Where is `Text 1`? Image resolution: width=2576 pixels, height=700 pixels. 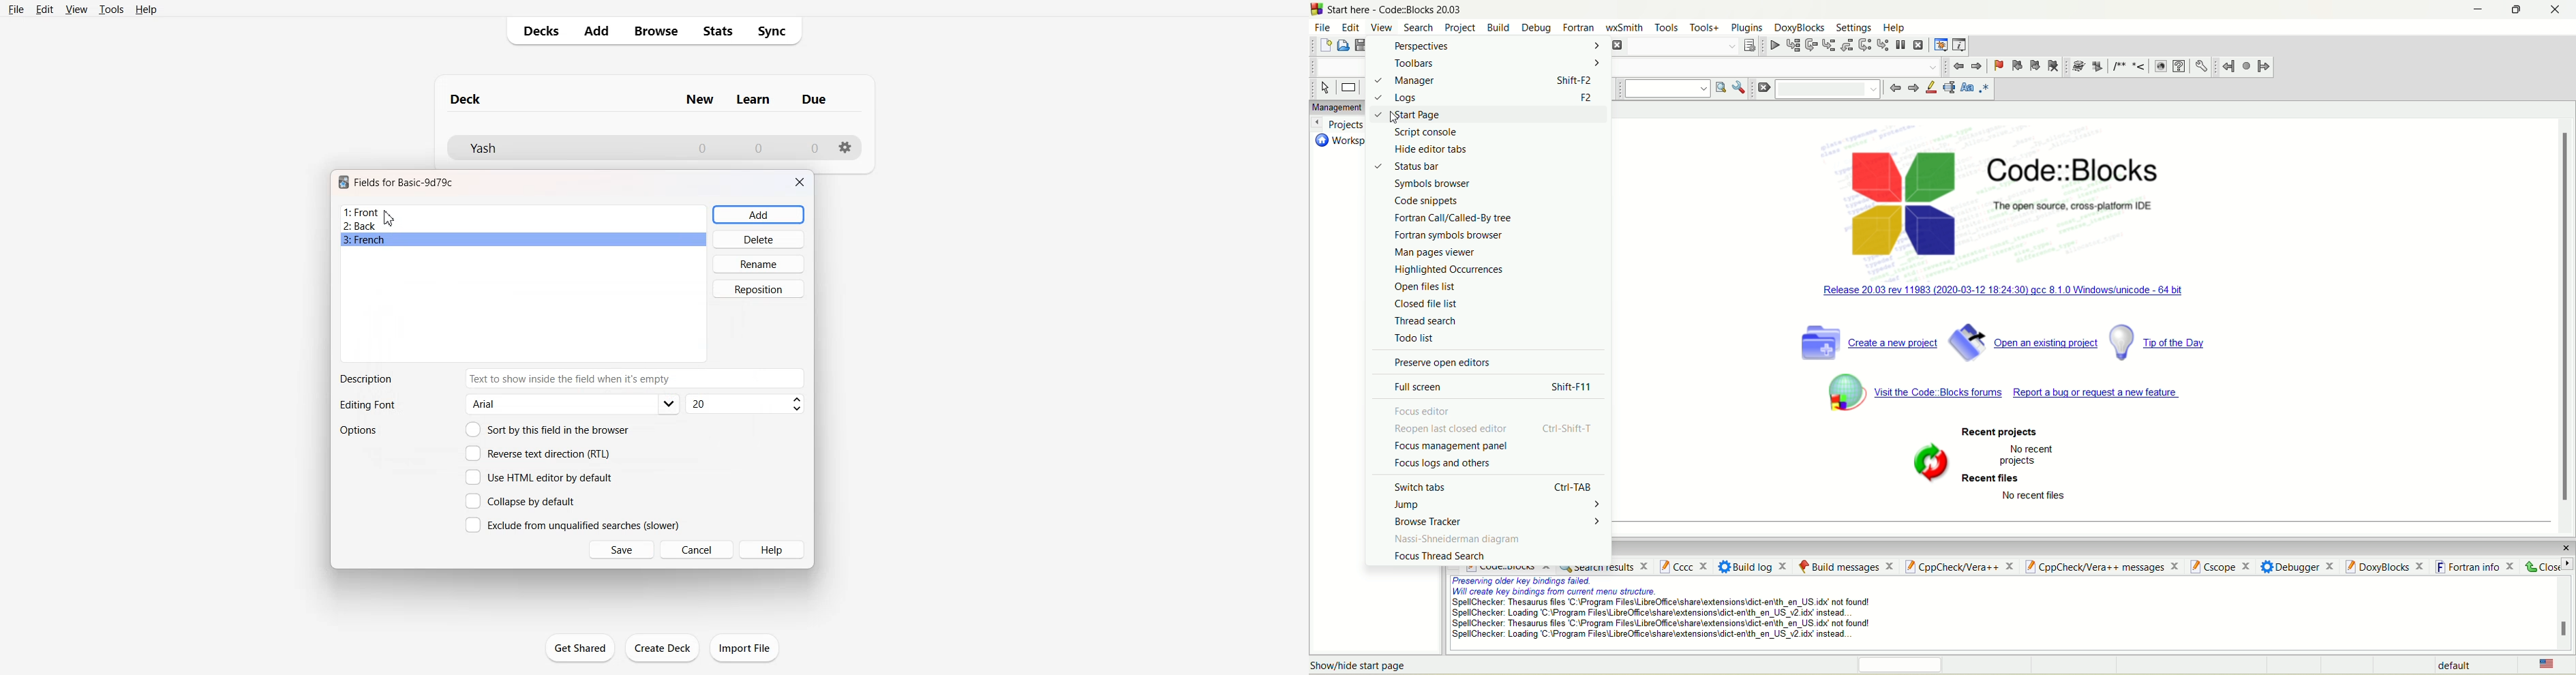 Text 1 is located at coordinates (404, 182).